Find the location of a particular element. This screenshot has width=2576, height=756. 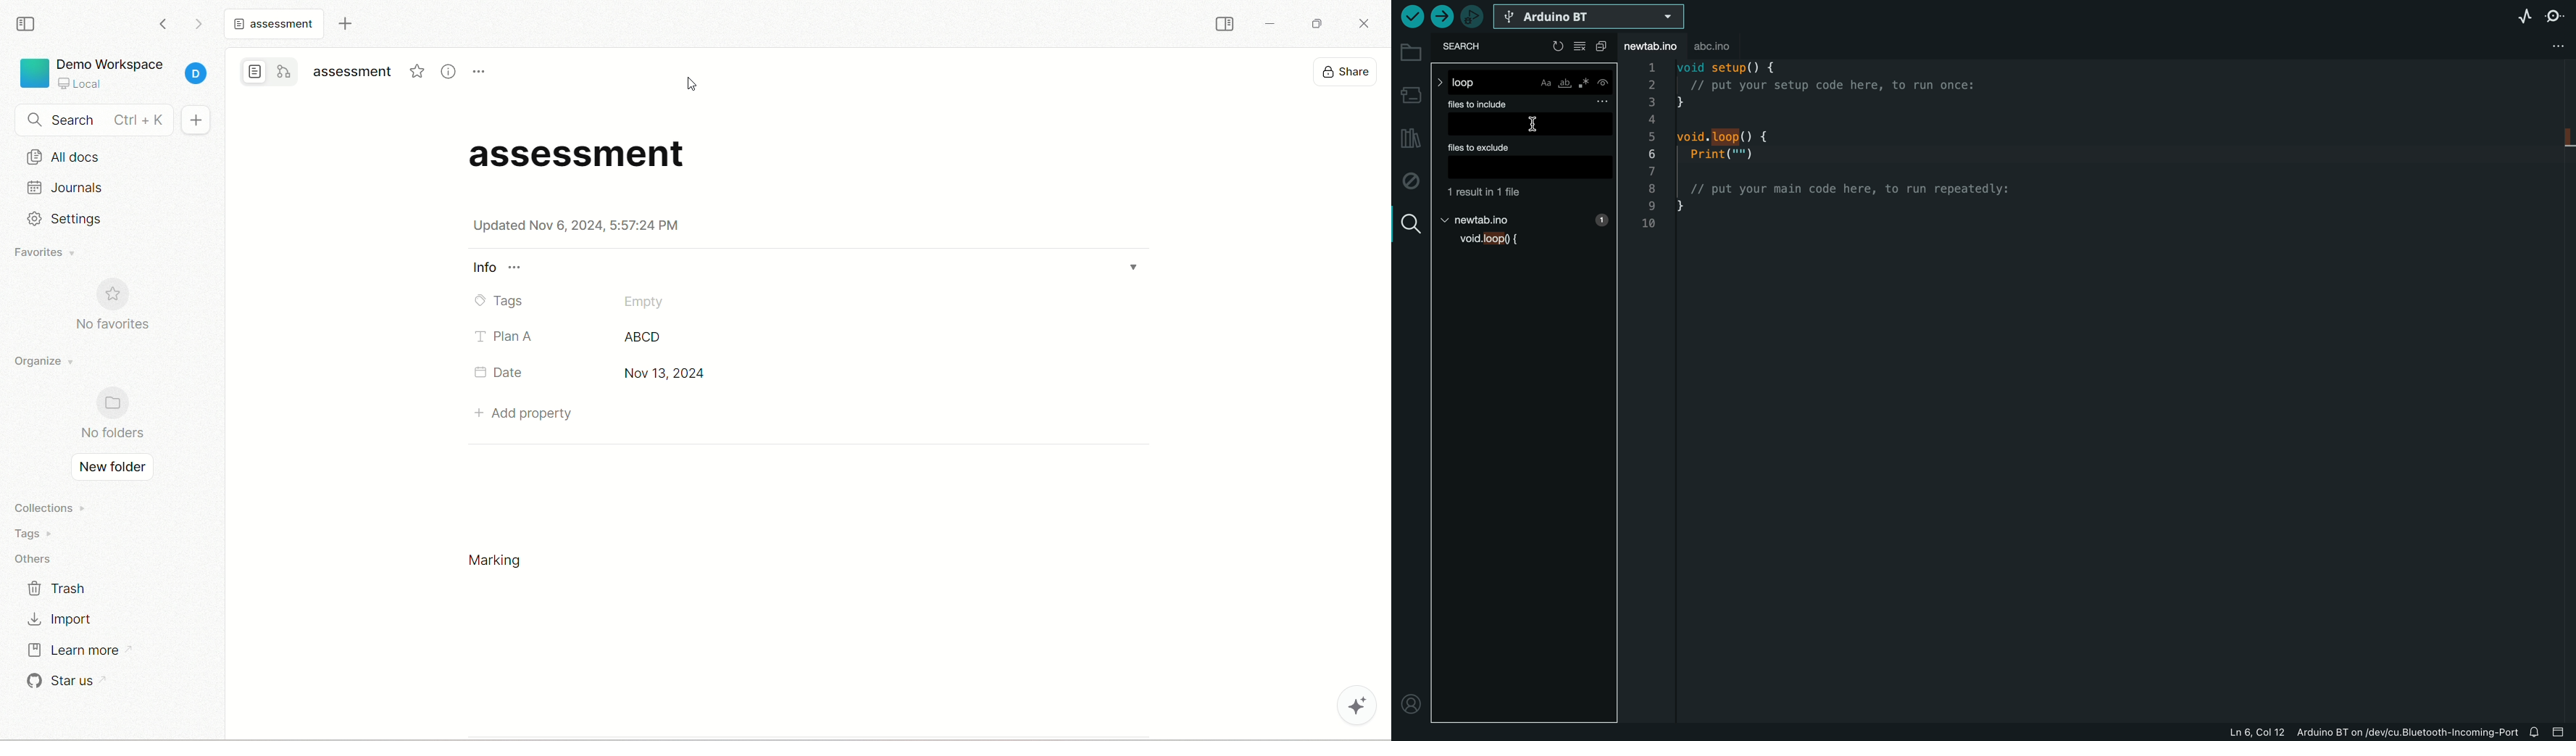

tags is located at coordinates (499, 302).